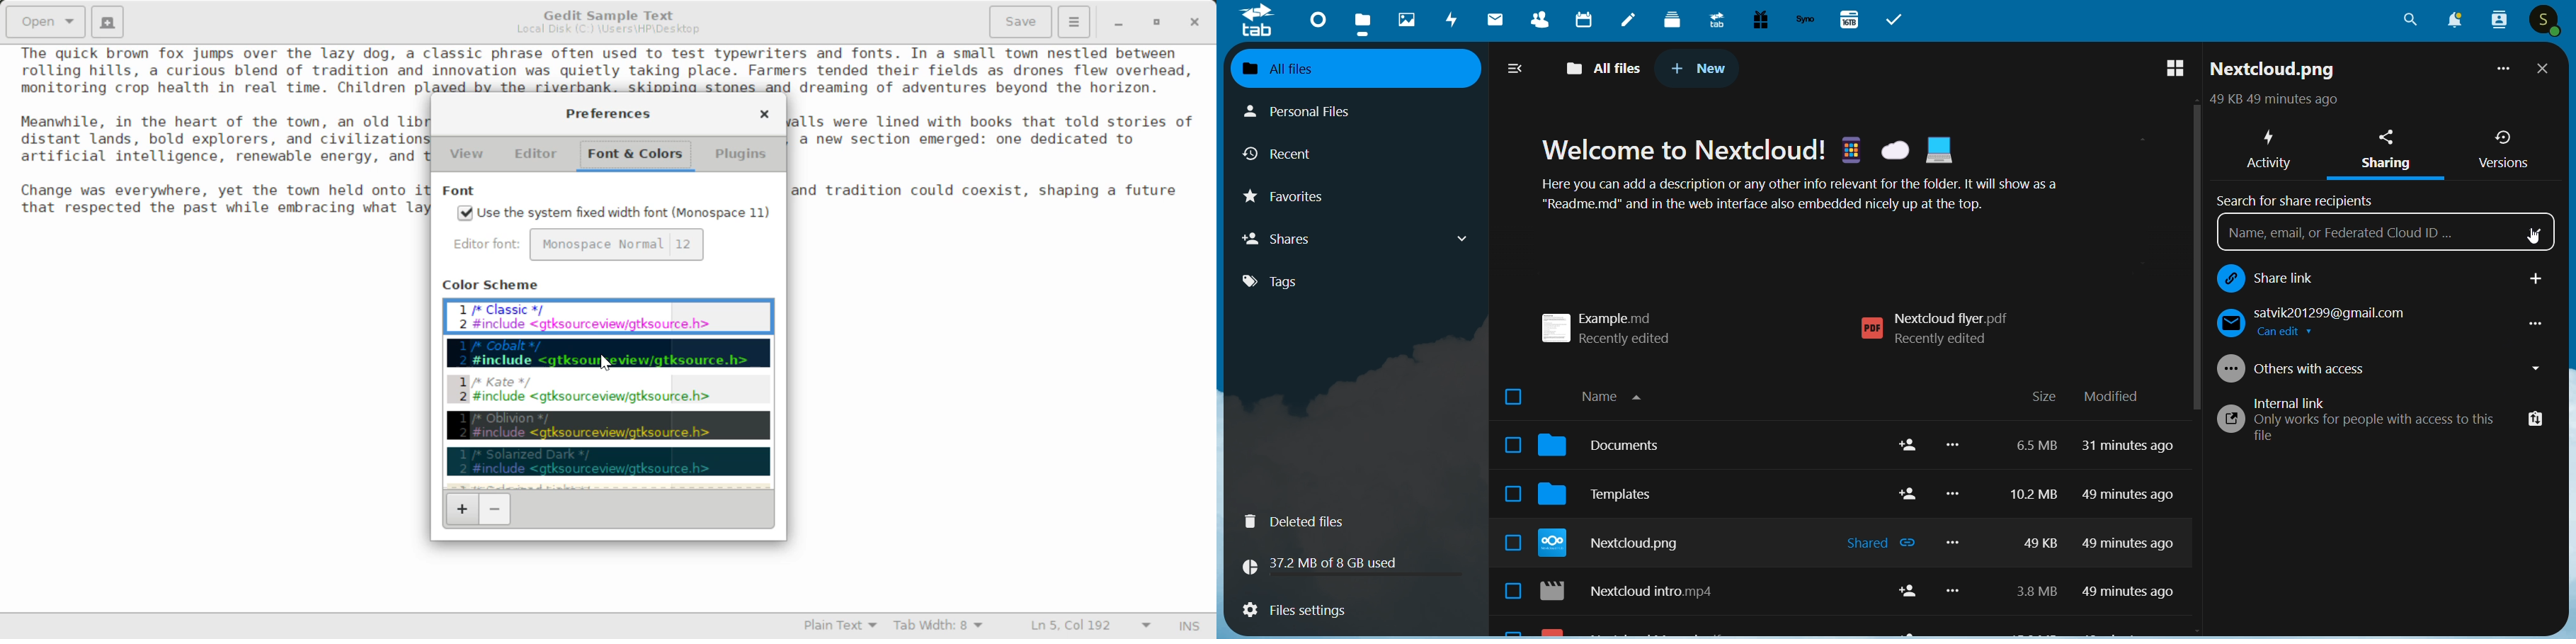 The image size is (2576, 644). Describe the element at coordinates (2350, 418) in the screenshot. I see `internal link` at that location.